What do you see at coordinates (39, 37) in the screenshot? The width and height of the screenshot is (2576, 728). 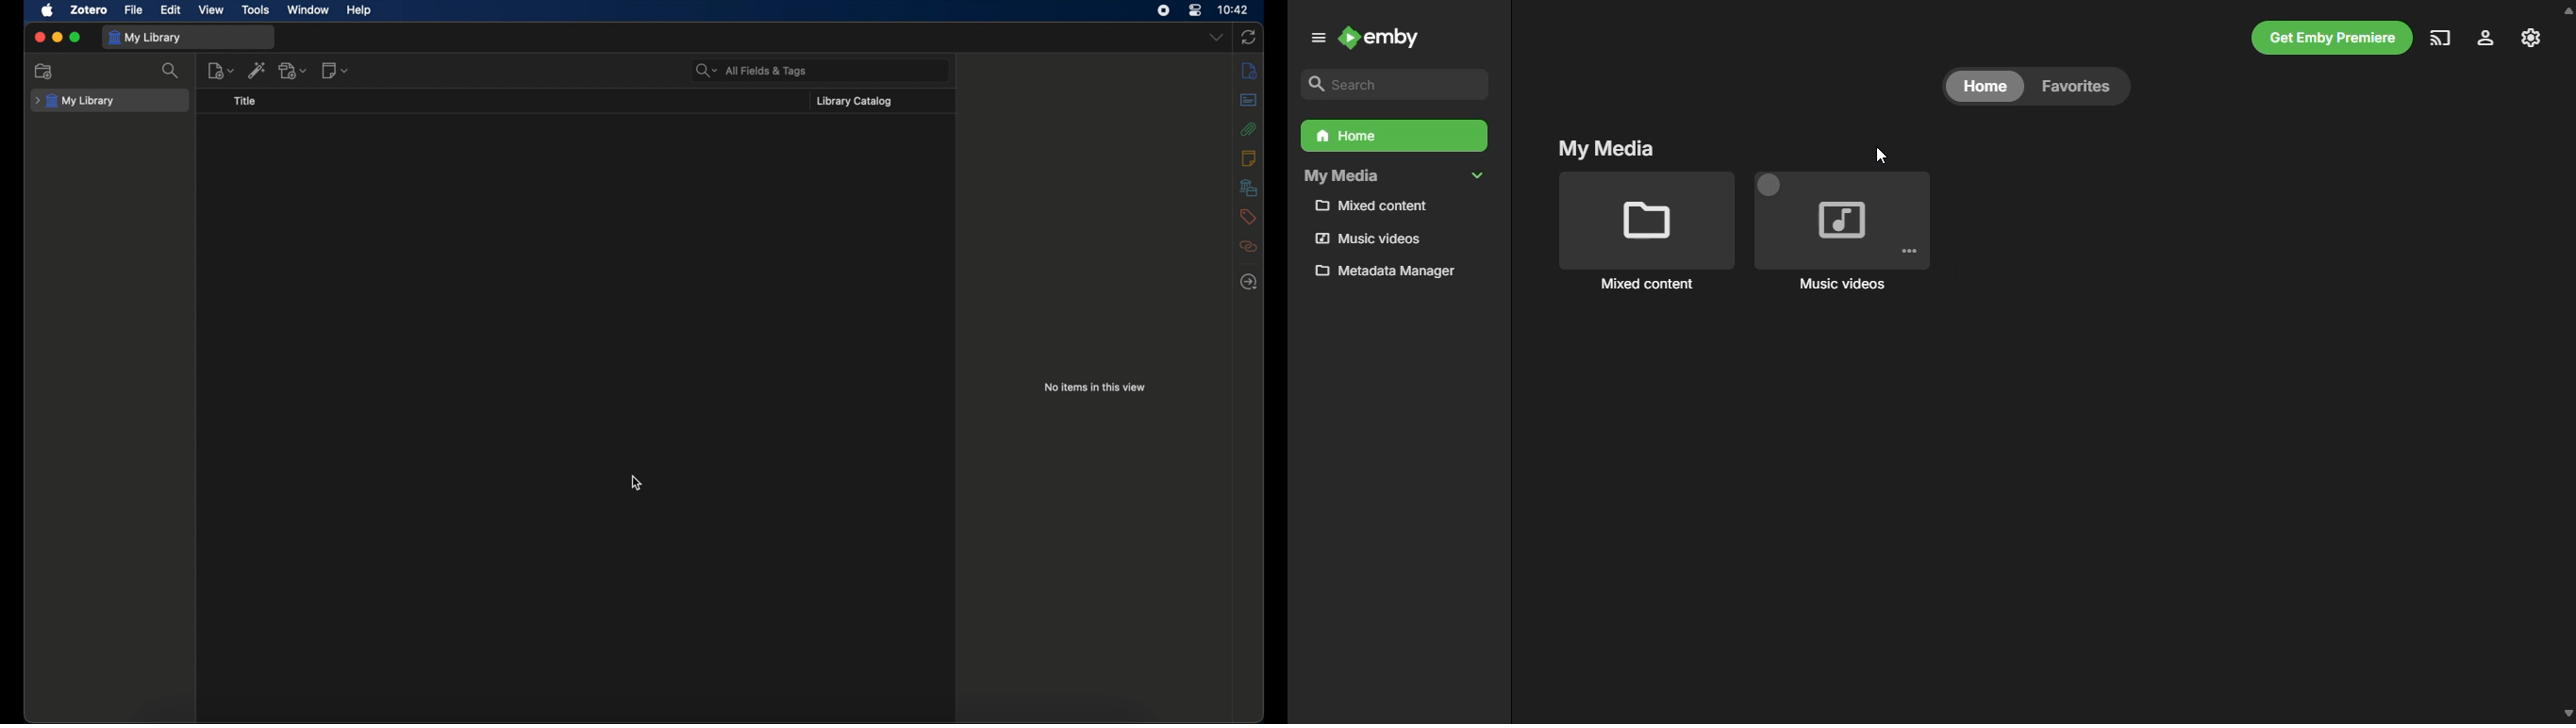 I see `close` at bounding box center [39, 37].